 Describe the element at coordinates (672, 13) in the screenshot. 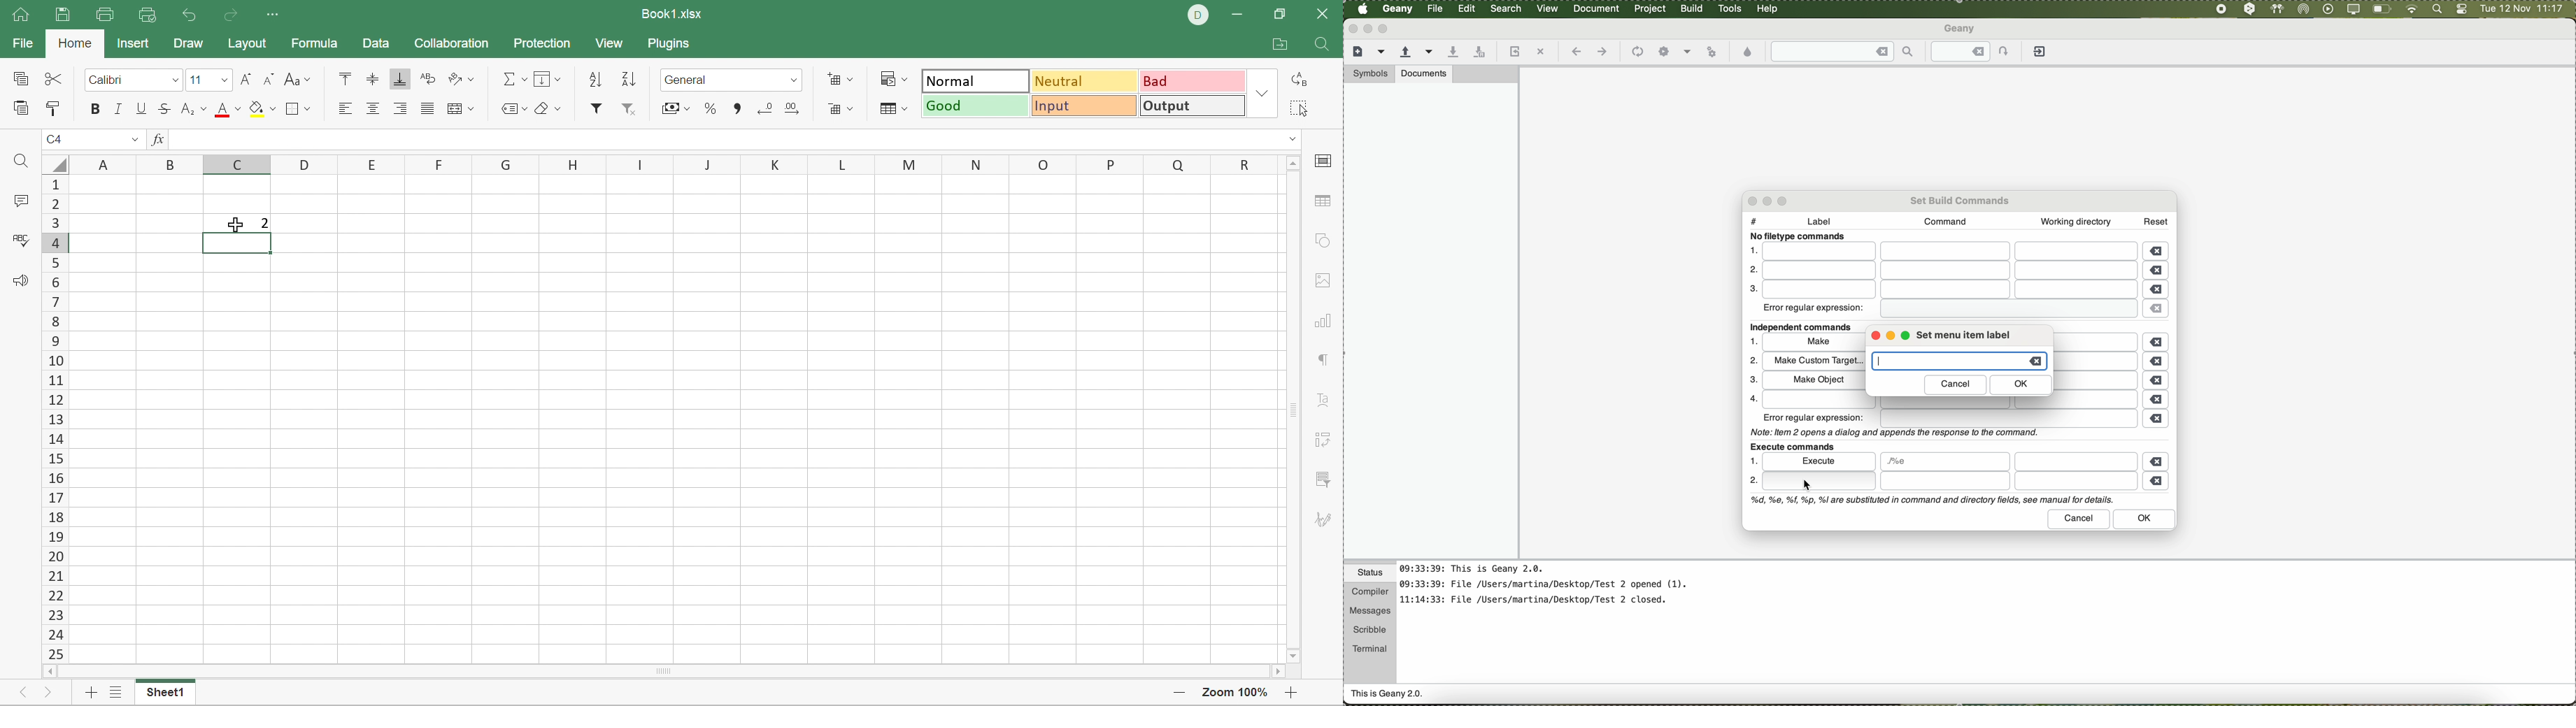

I see `Book1.xlsx` at that location.